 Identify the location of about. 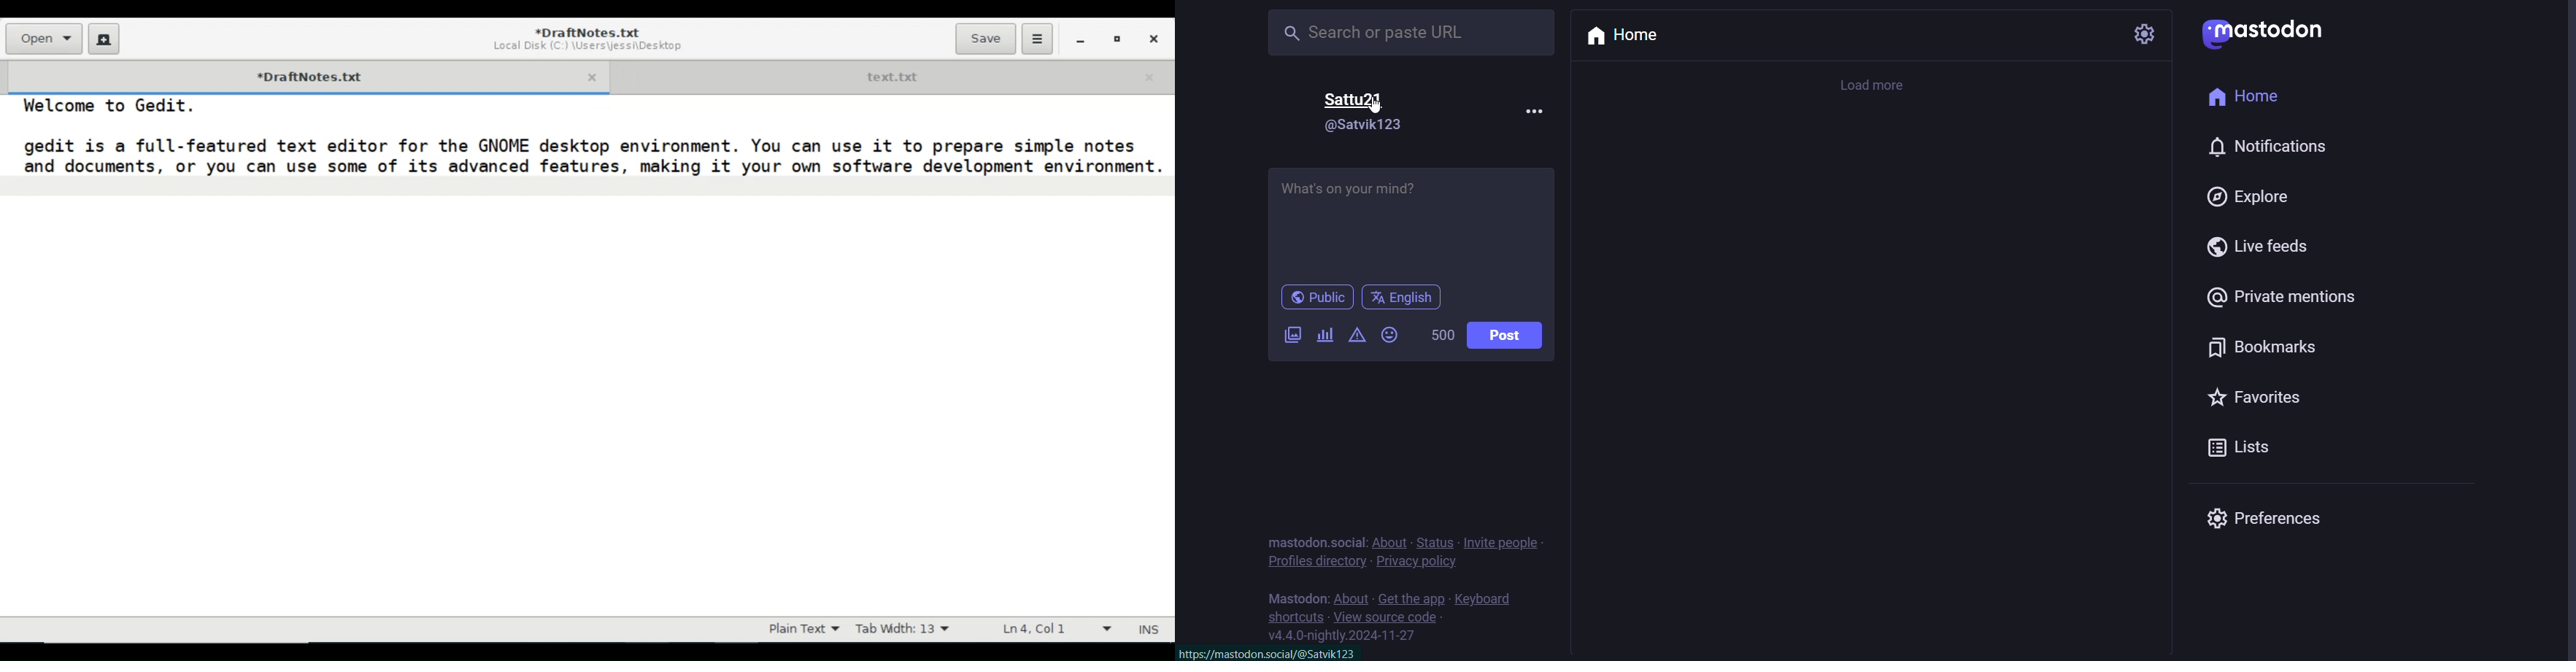
(1389, 541).